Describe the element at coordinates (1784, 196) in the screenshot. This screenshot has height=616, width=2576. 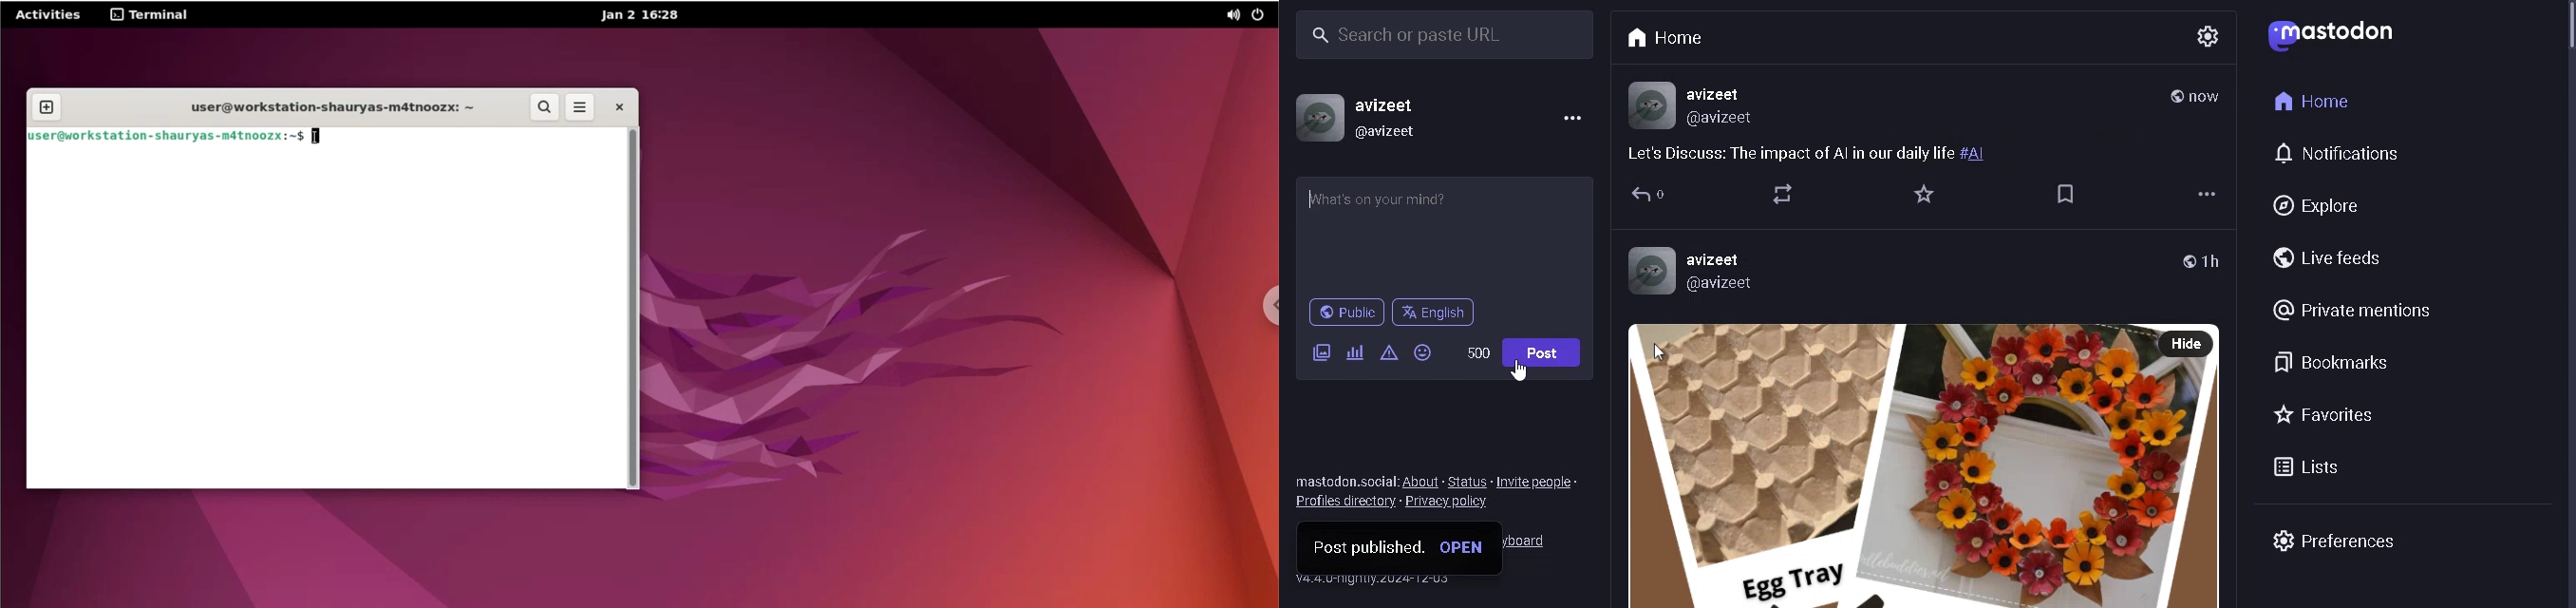
I see `BOOST` at that location.